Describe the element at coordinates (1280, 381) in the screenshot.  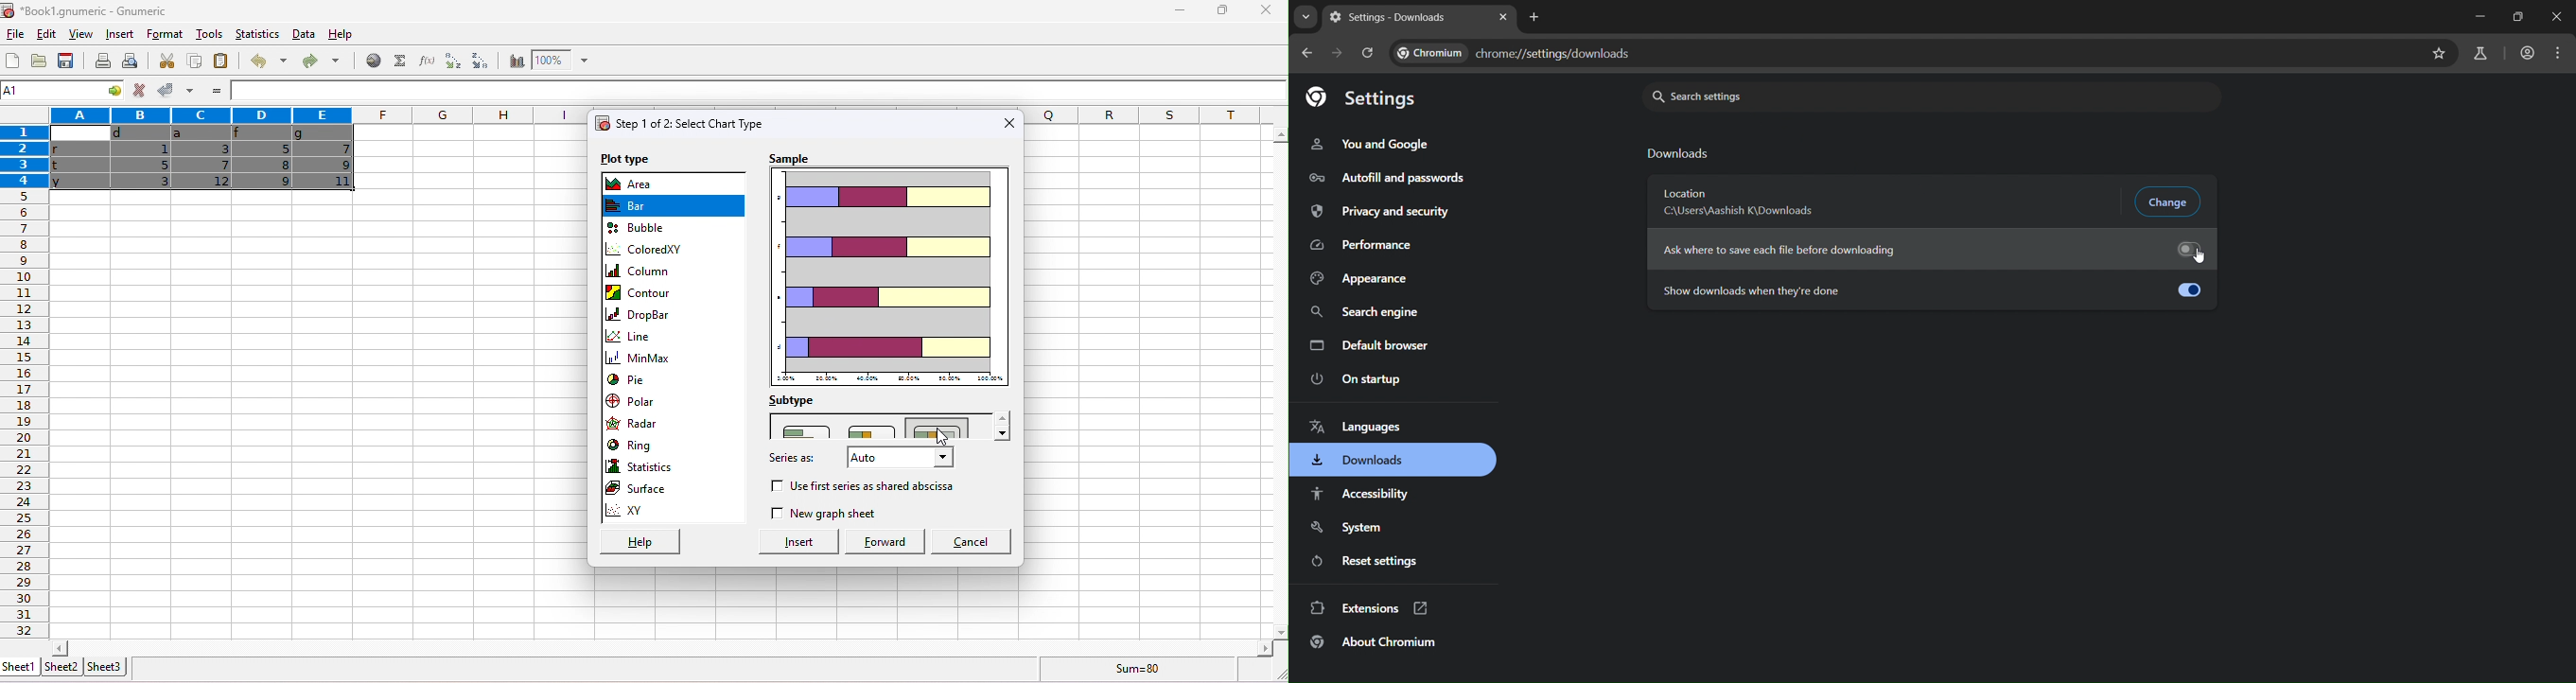
I see `vertical slider` at that location.